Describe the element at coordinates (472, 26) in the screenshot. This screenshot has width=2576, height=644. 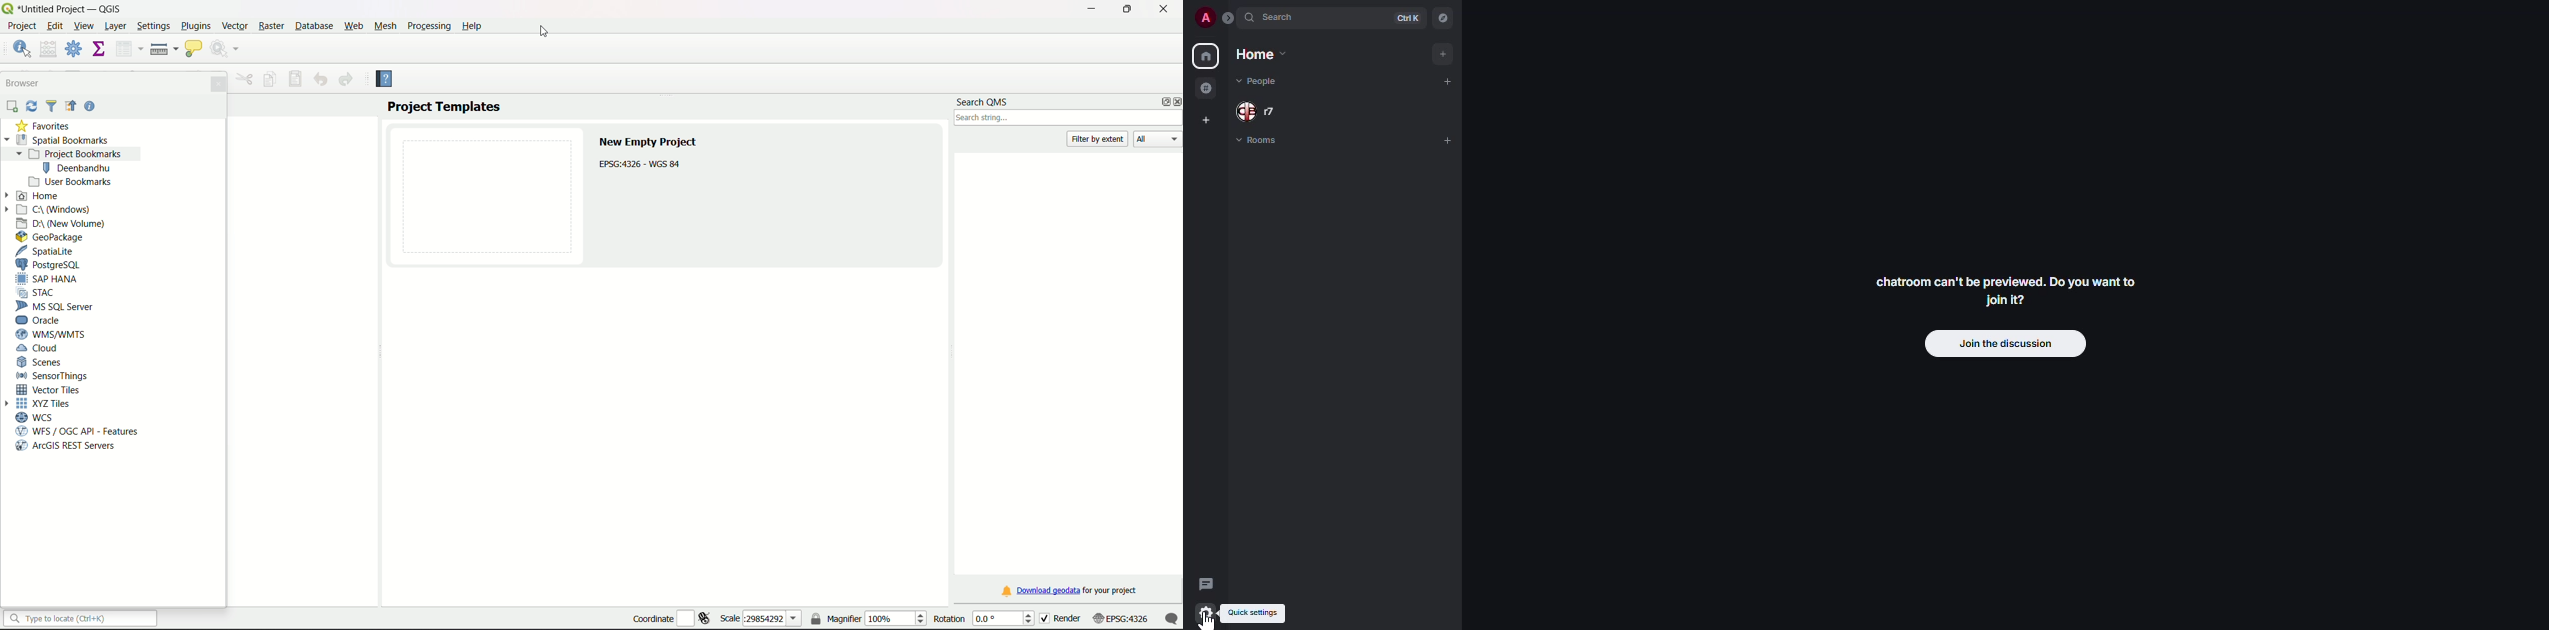
I see `Help` at that location.